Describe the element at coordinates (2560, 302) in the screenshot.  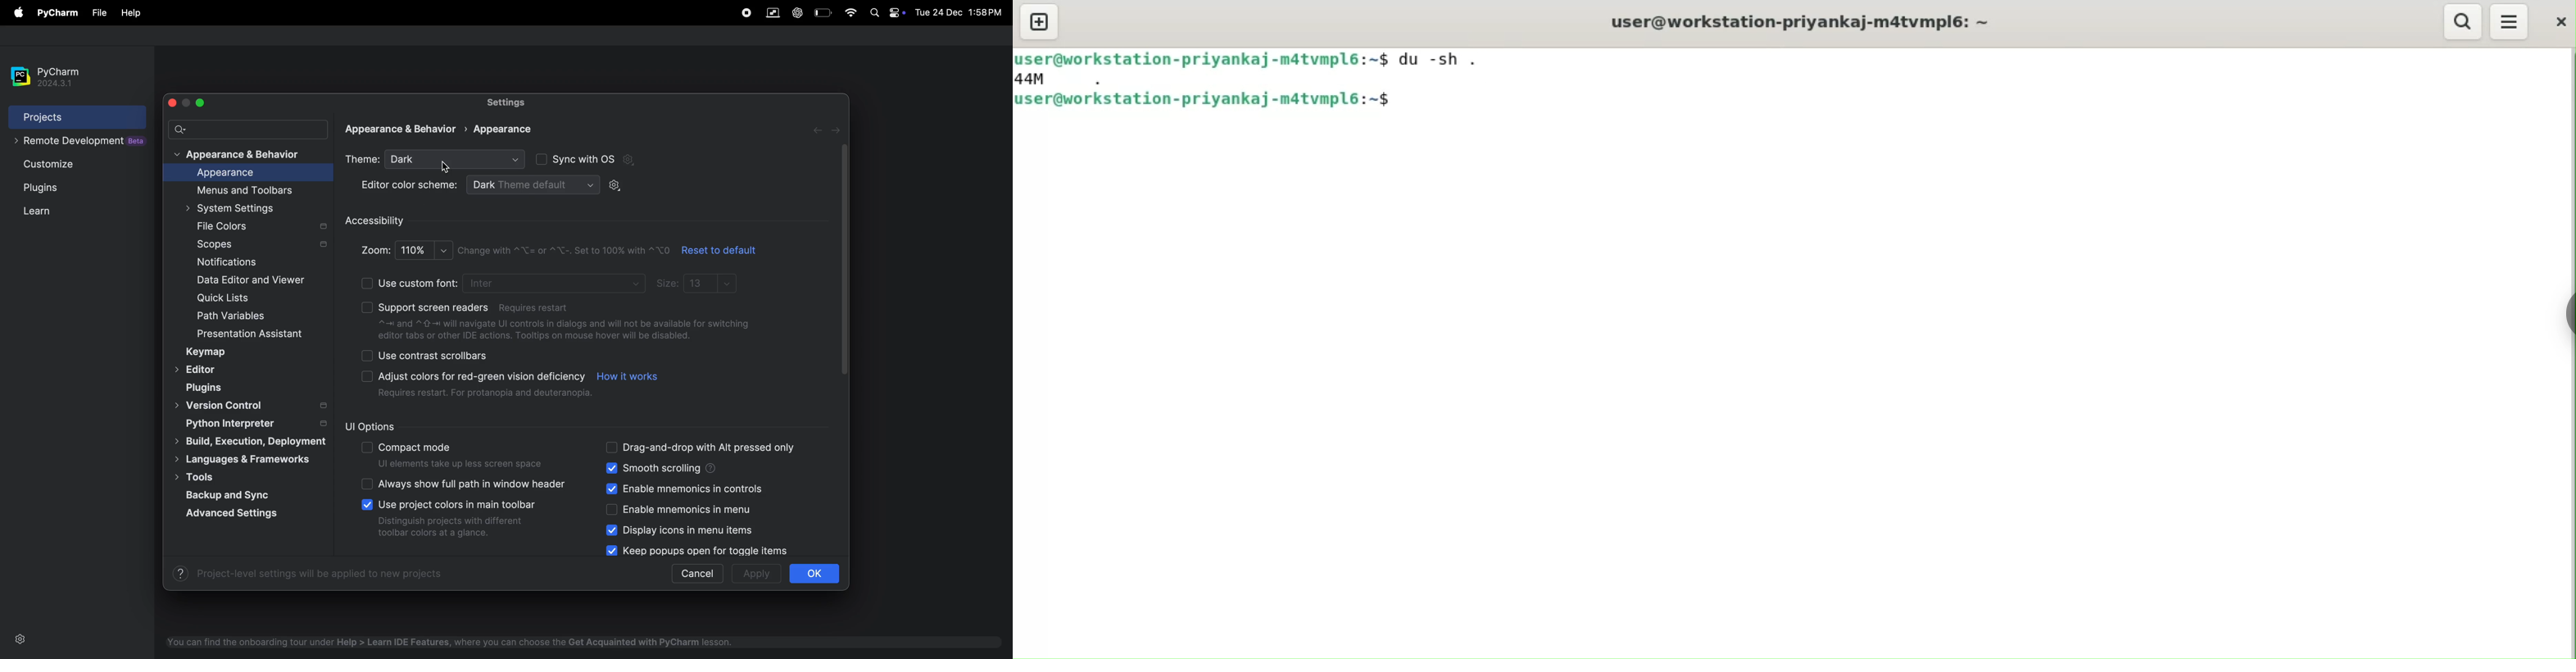
I see `Toggle Button` at that location.